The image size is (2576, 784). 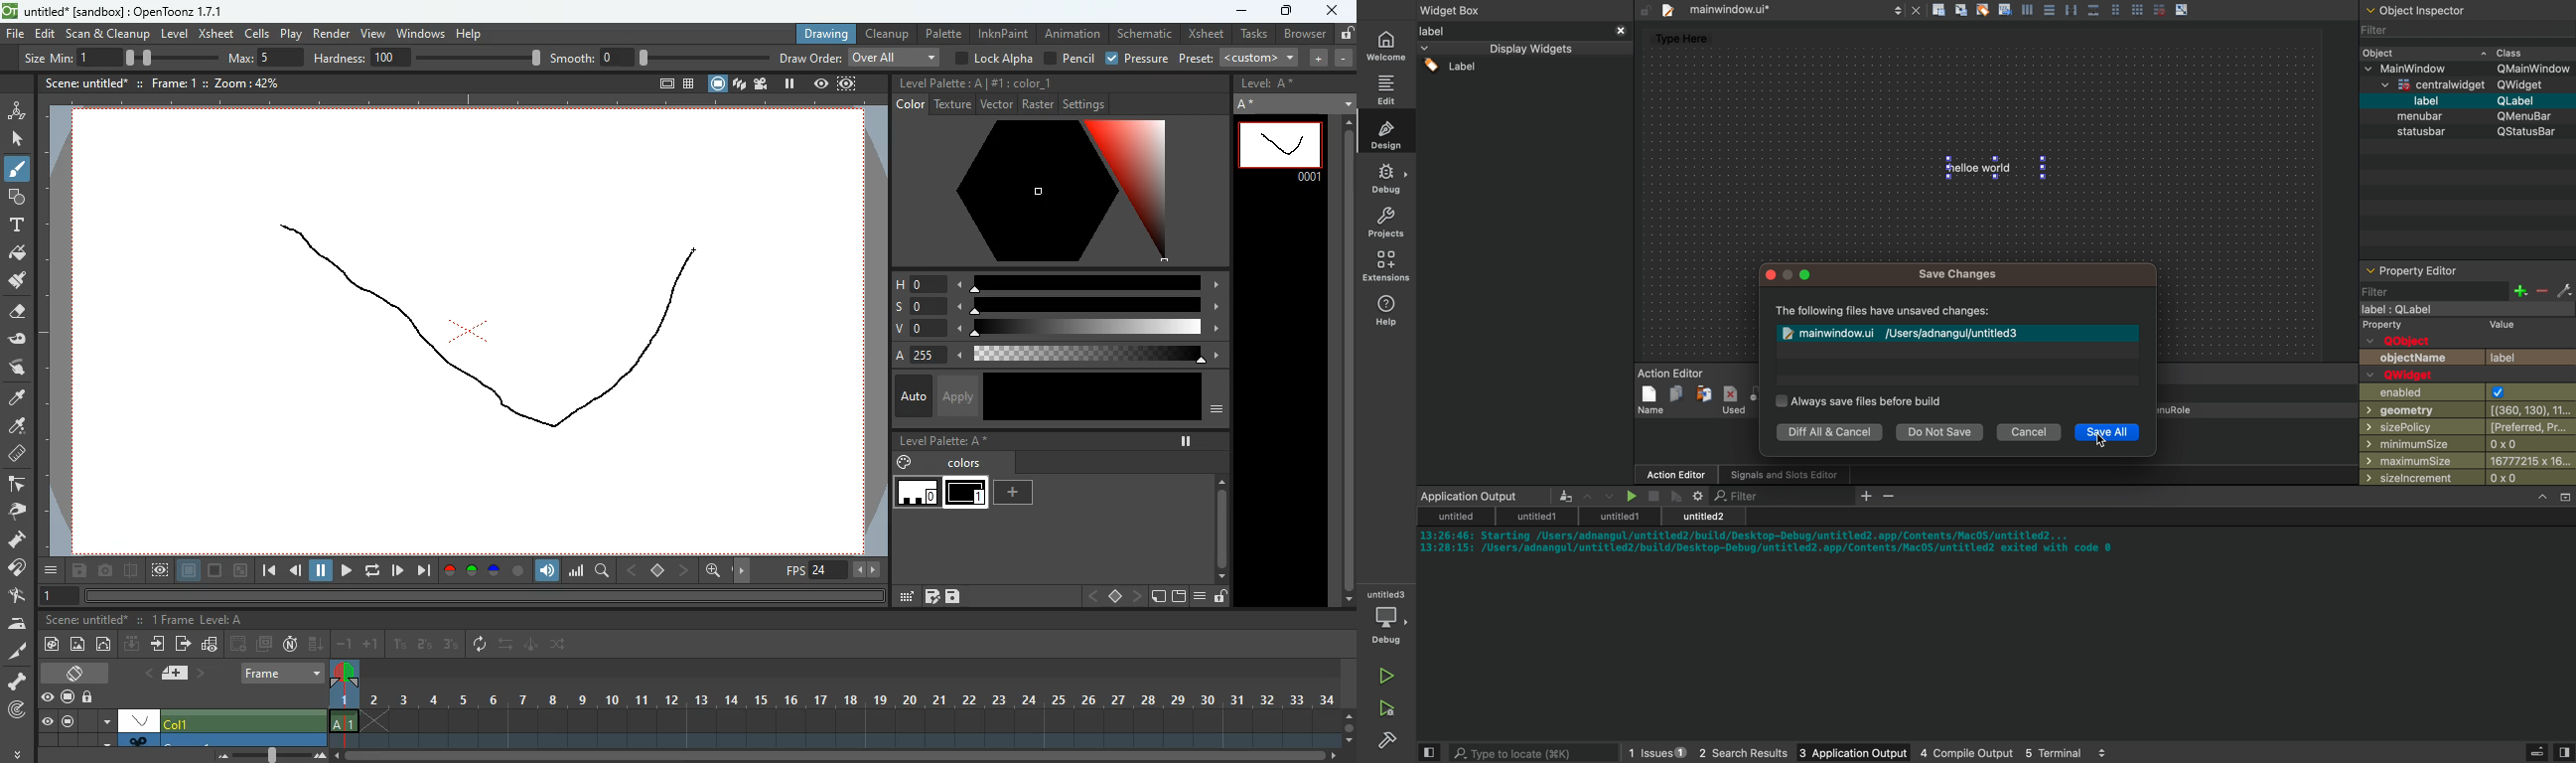 What do you see at coordinates (105, 644) in the screenshot?
I see `change` at bounding box center [105, 644].